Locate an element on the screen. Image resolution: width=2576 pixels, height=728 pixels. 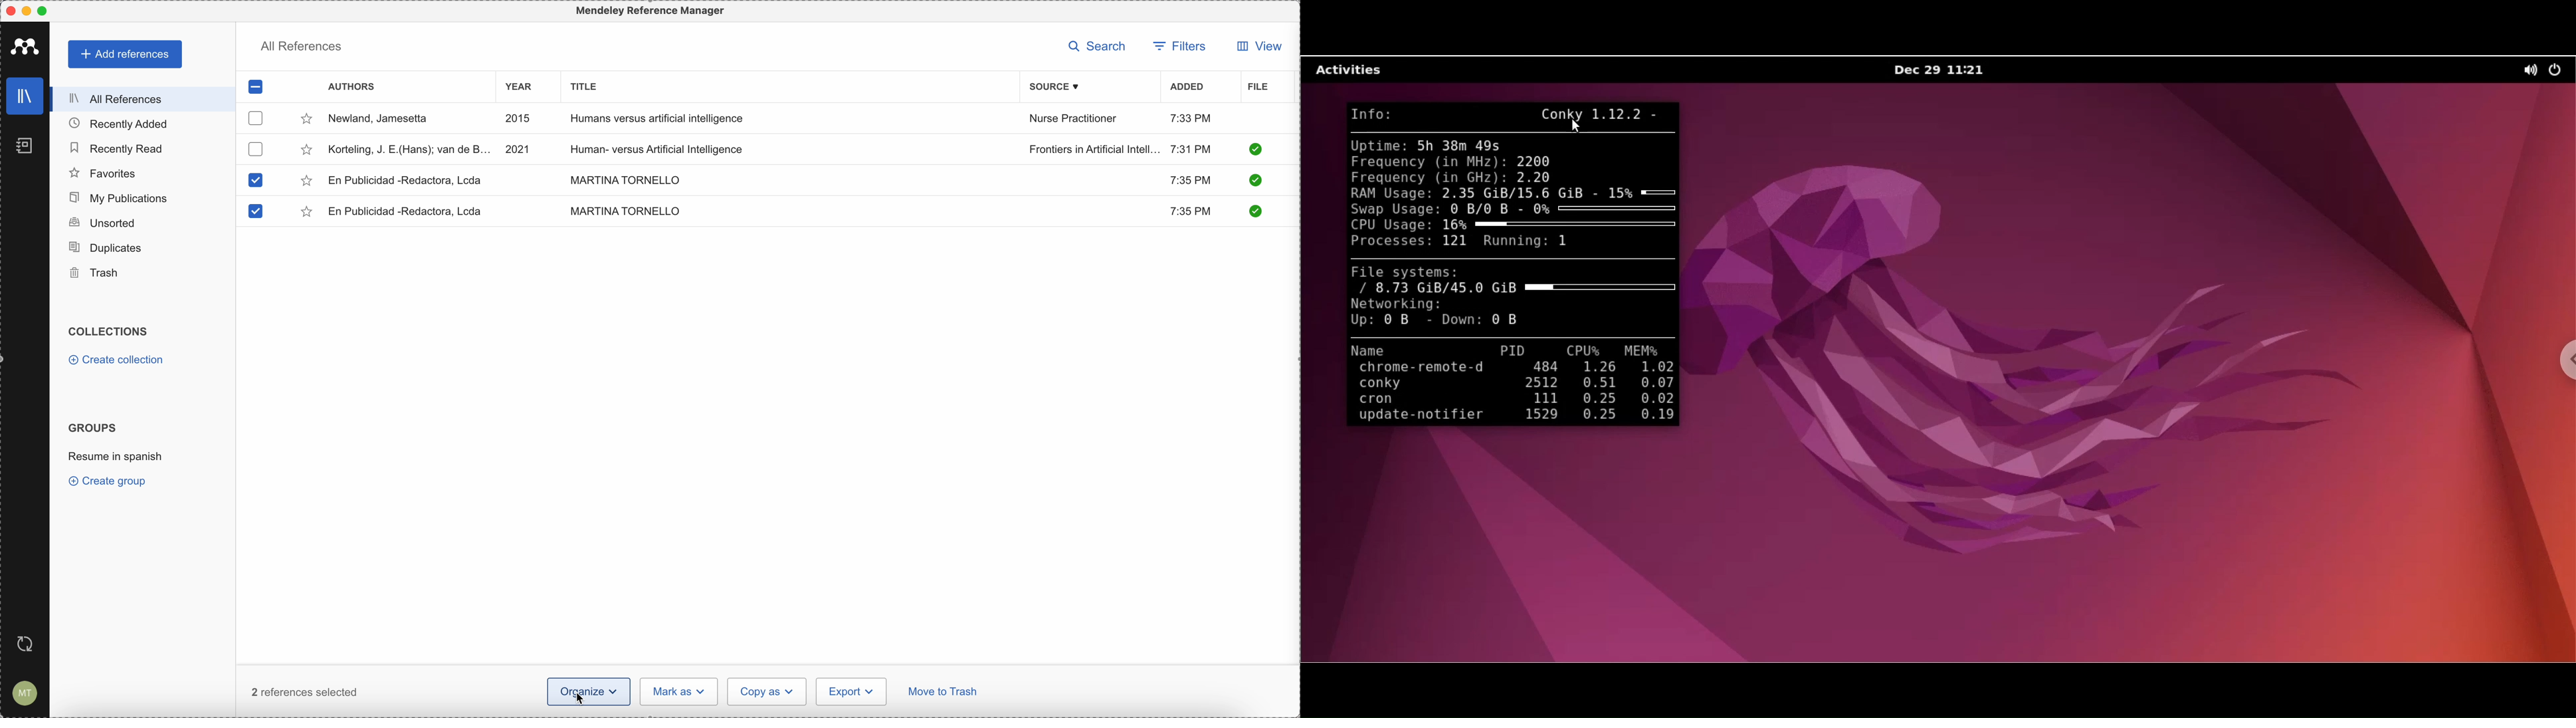
7:35 PM is located at coordinates (1192, 212).